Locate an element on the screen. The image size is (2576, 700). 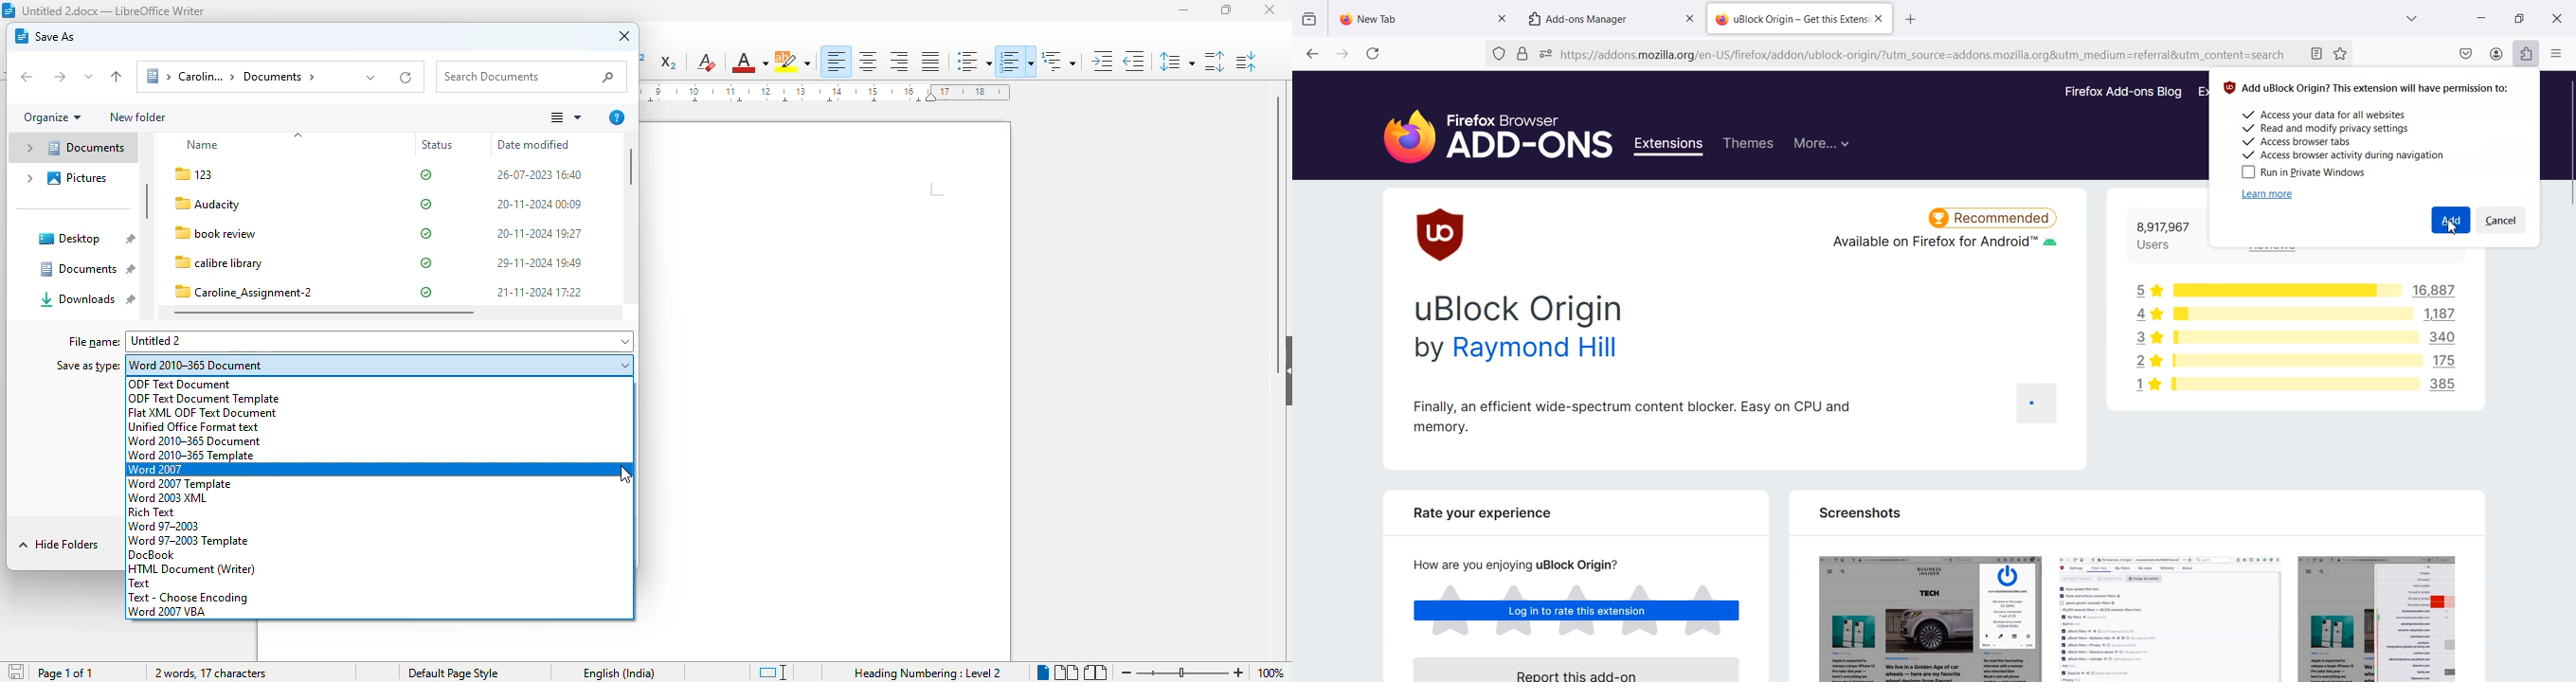
Add uBlock Origin? This extension will have permission to: is located at coordinates (2368, 87).